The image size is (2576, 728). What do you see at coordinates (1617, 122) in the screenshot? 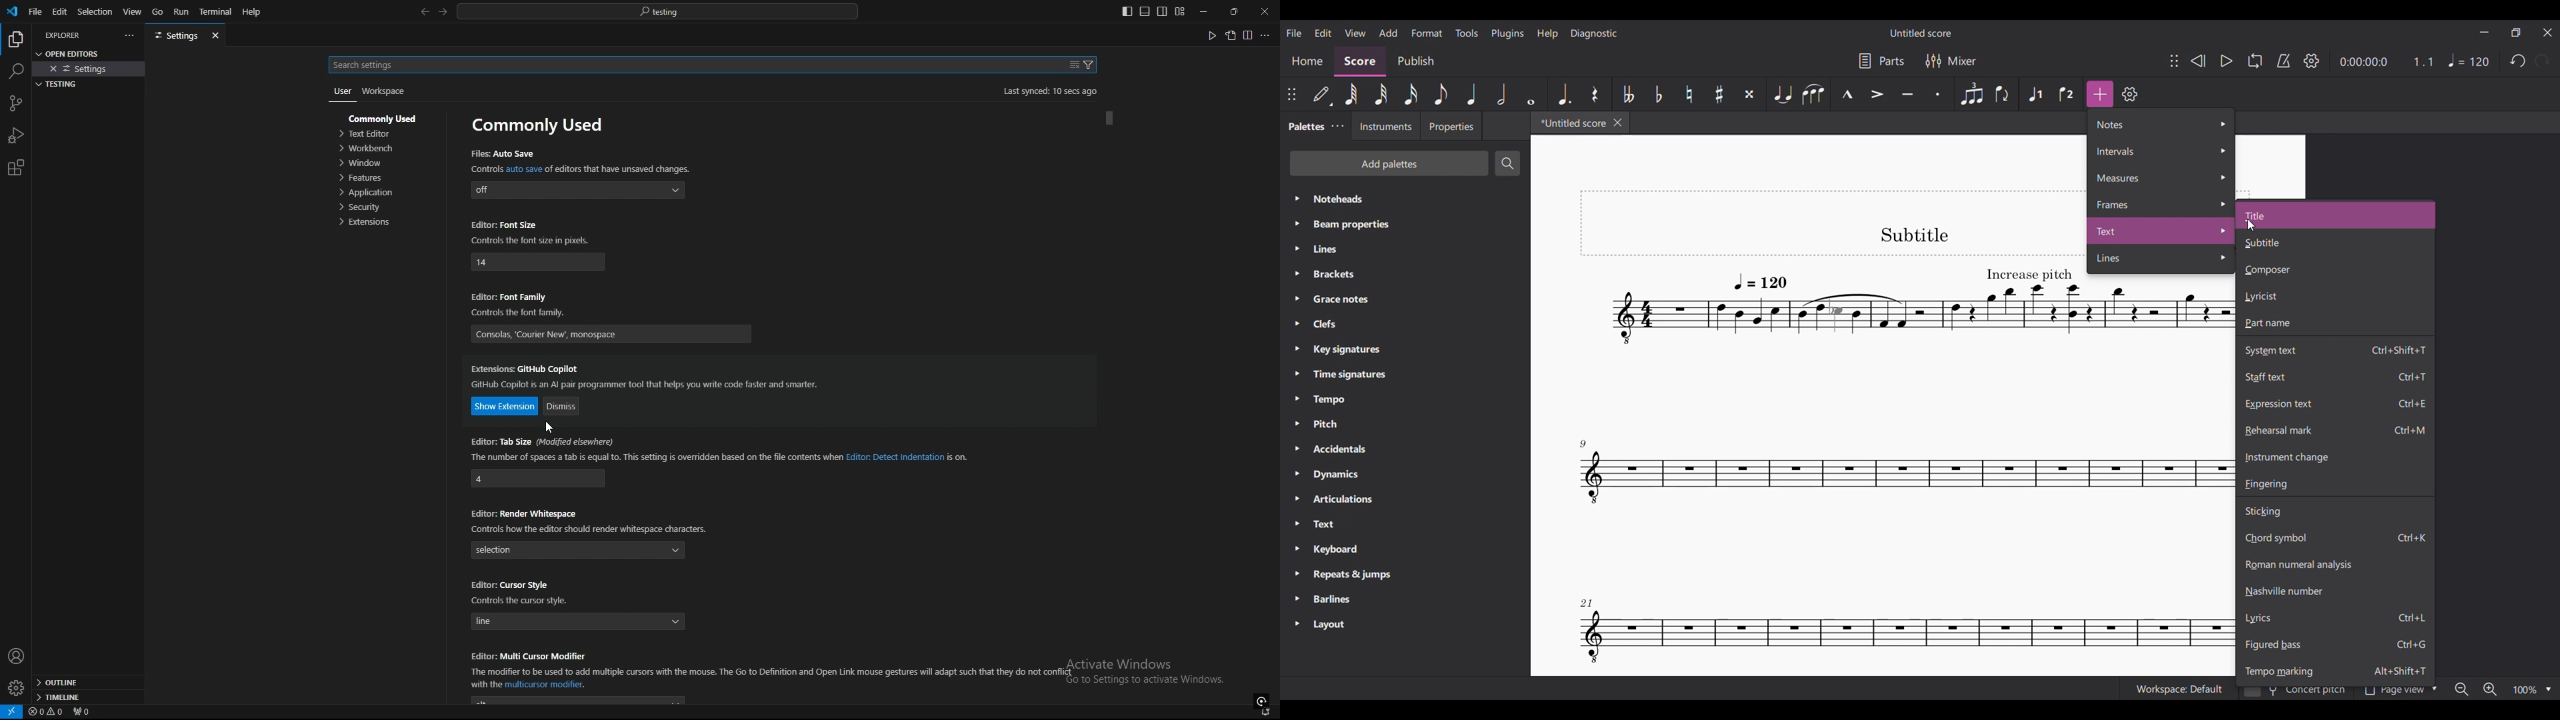
I see `Close tab` at bounding box center [1617, 122].